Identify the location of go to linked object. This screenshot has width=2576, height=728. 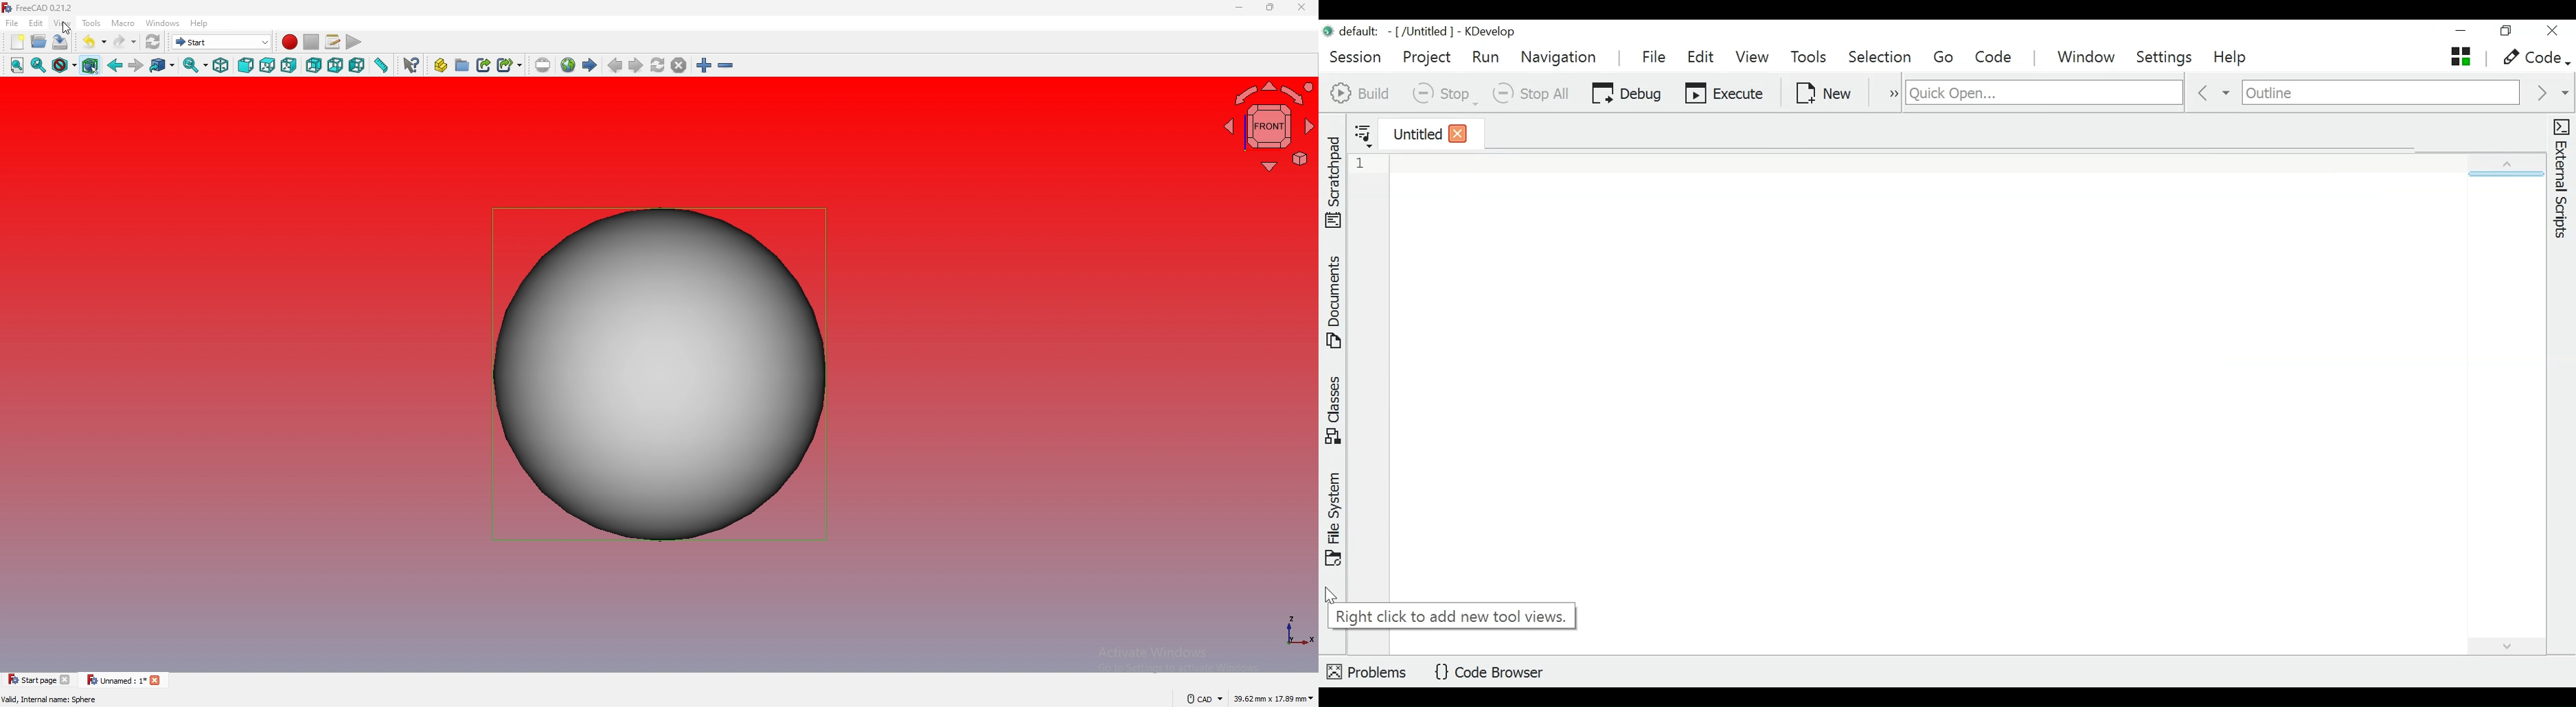
(163, 65).